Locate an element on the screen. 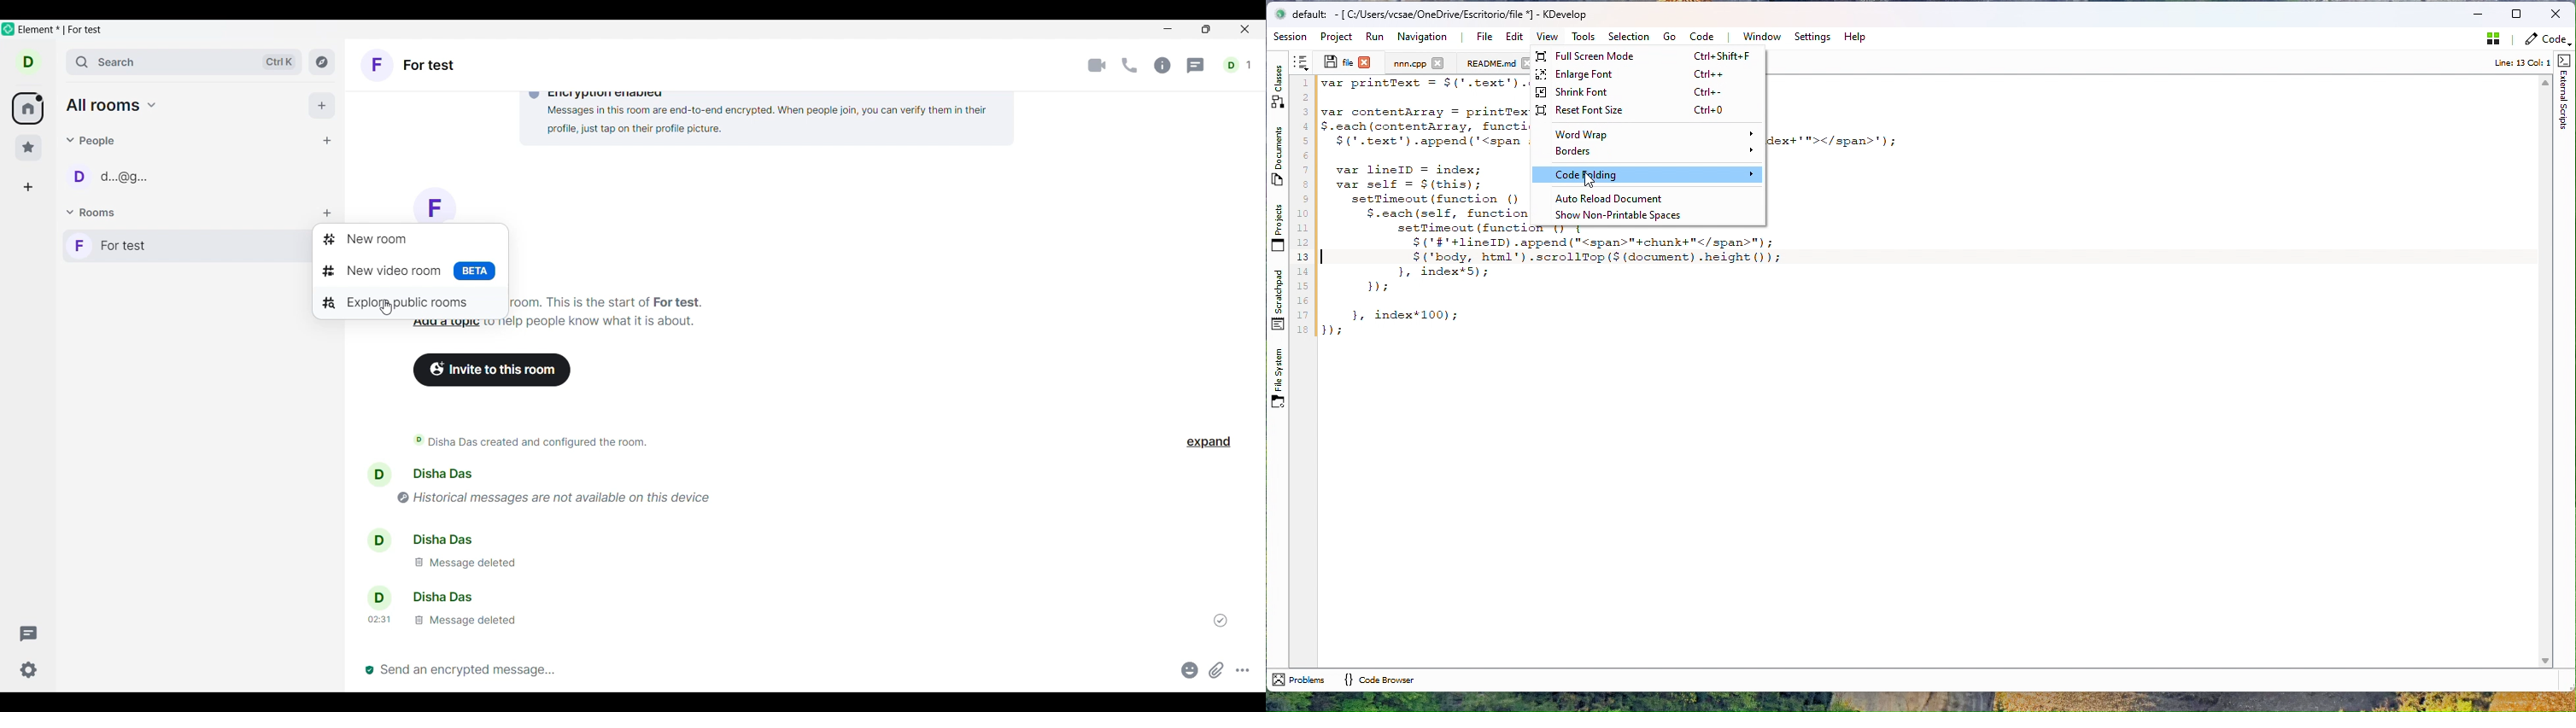  Invite to this room is located at coordinates (492, 370).